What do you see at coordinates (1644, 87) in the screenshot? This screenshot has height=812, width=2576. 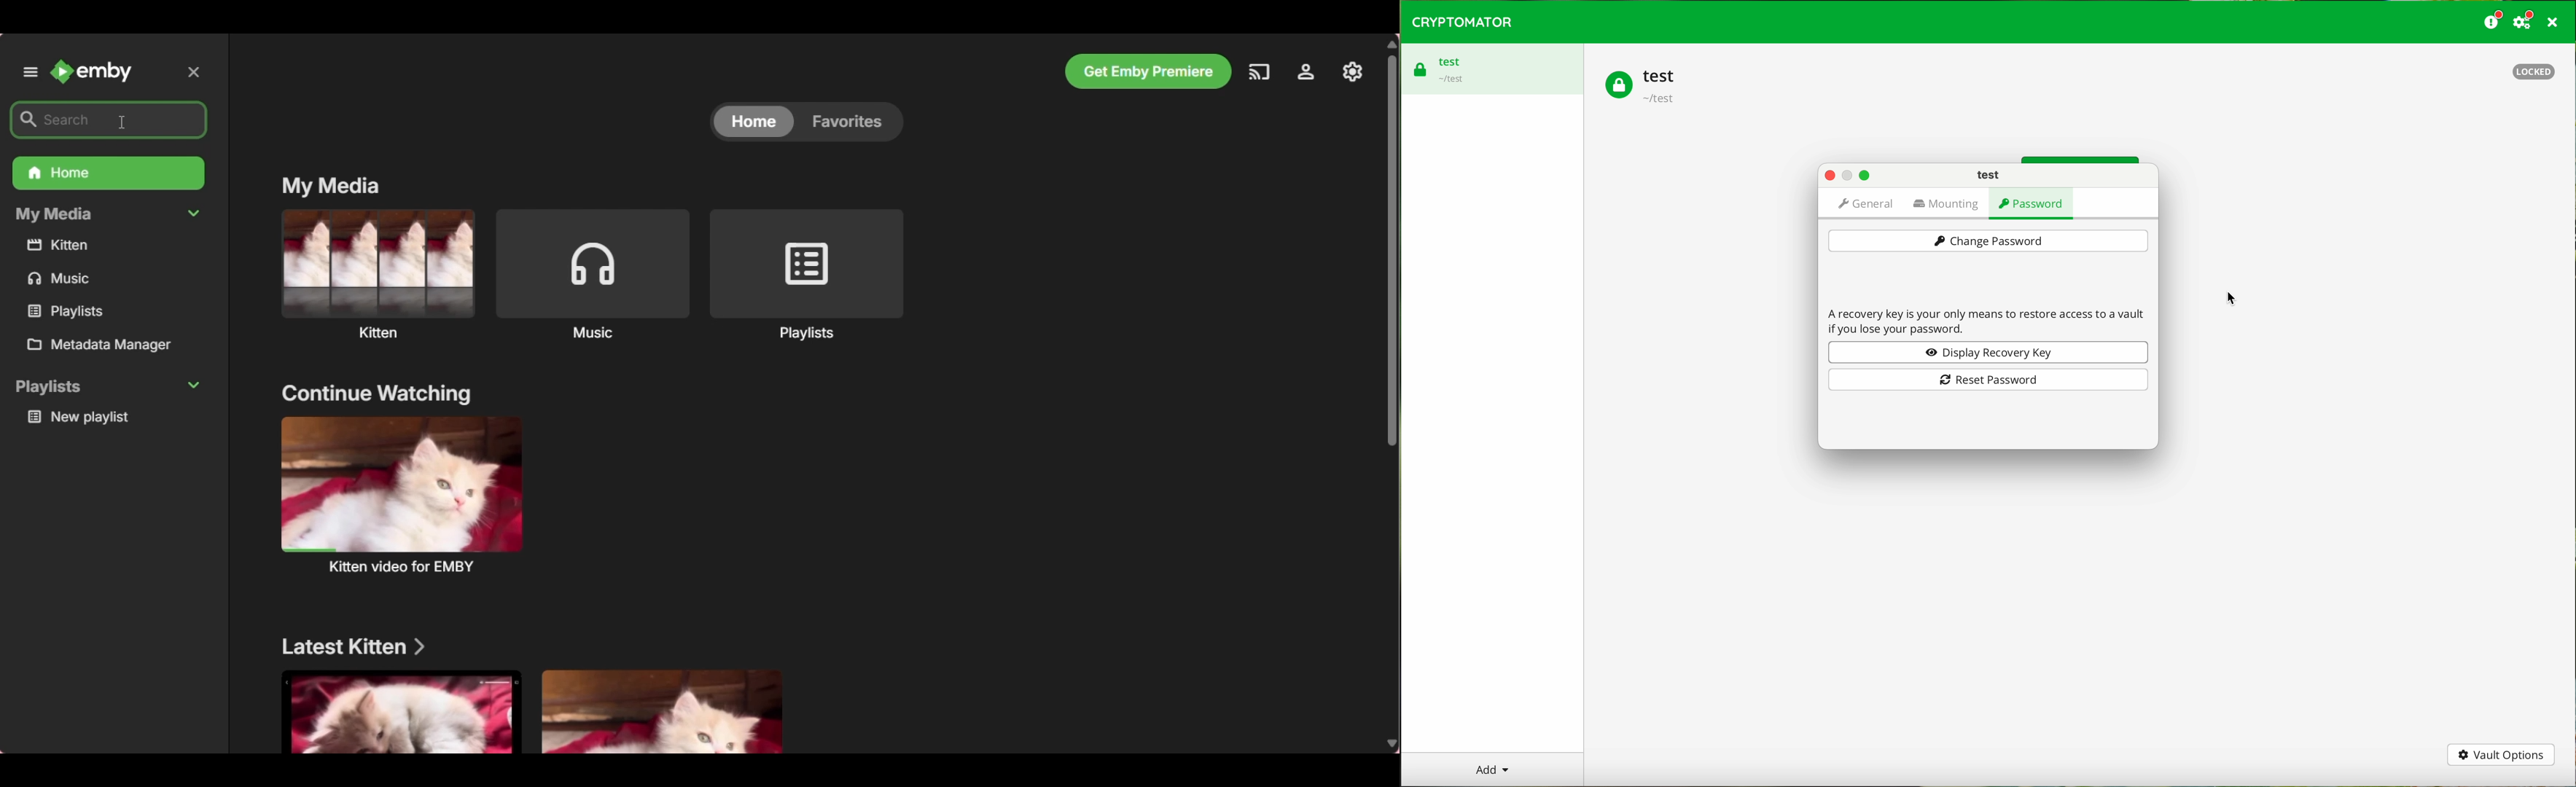 I see `test vault` at bounding box center [1644, 87].